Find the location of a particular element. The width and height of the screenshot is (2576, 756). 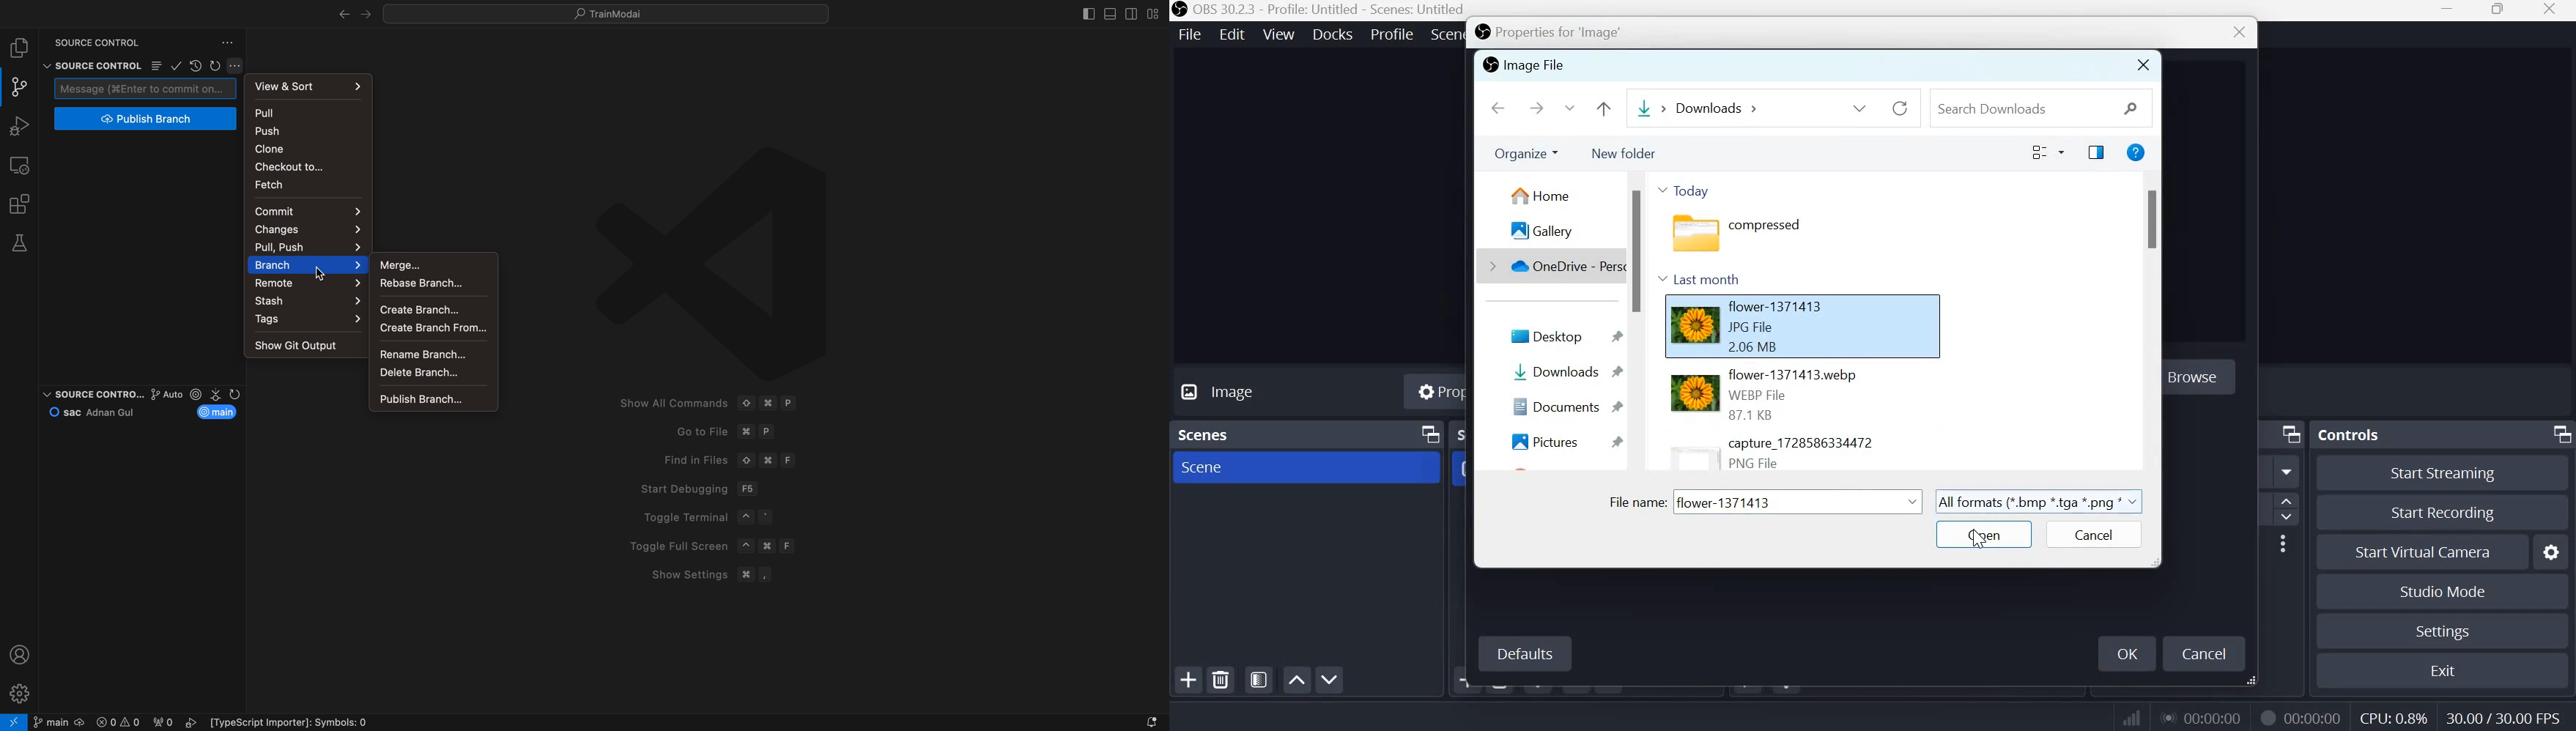

Downloads is located at coordinates (1646, 108).